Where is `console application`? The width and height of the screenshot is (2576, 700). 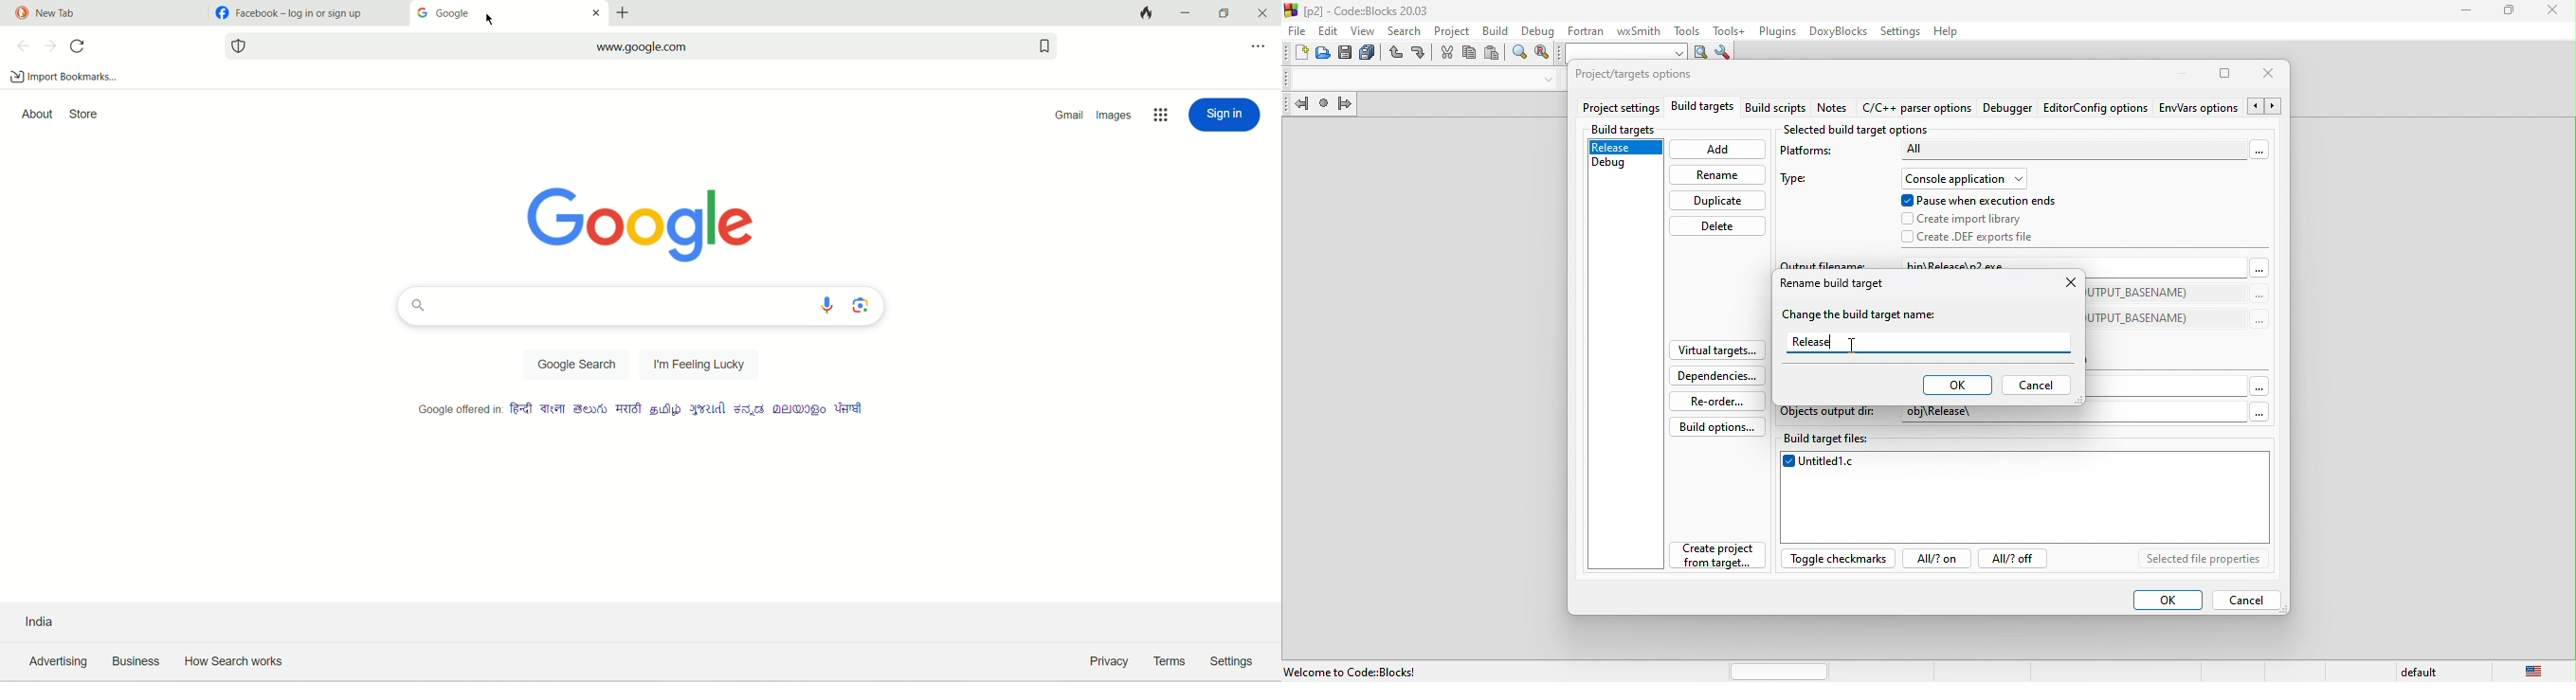 console application is located at coordinates (1962, 179).